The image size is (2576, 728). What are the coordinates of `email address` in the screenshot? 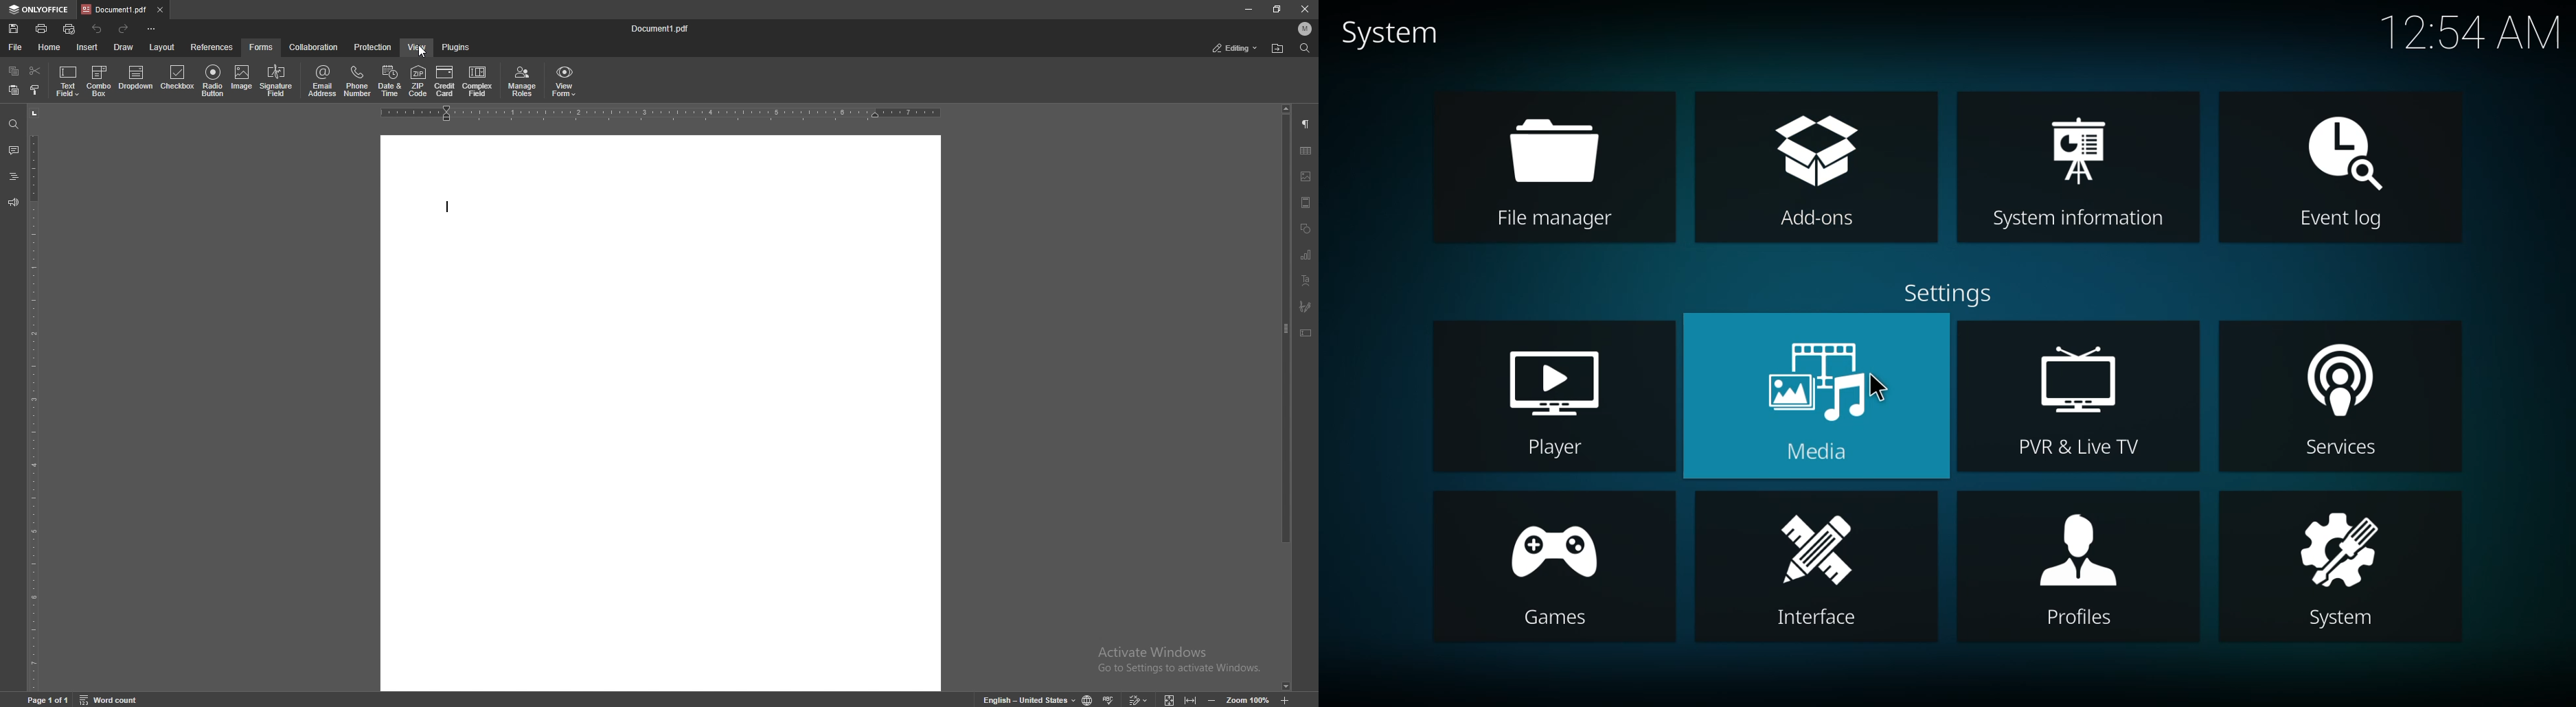 It's located at (323, 81).